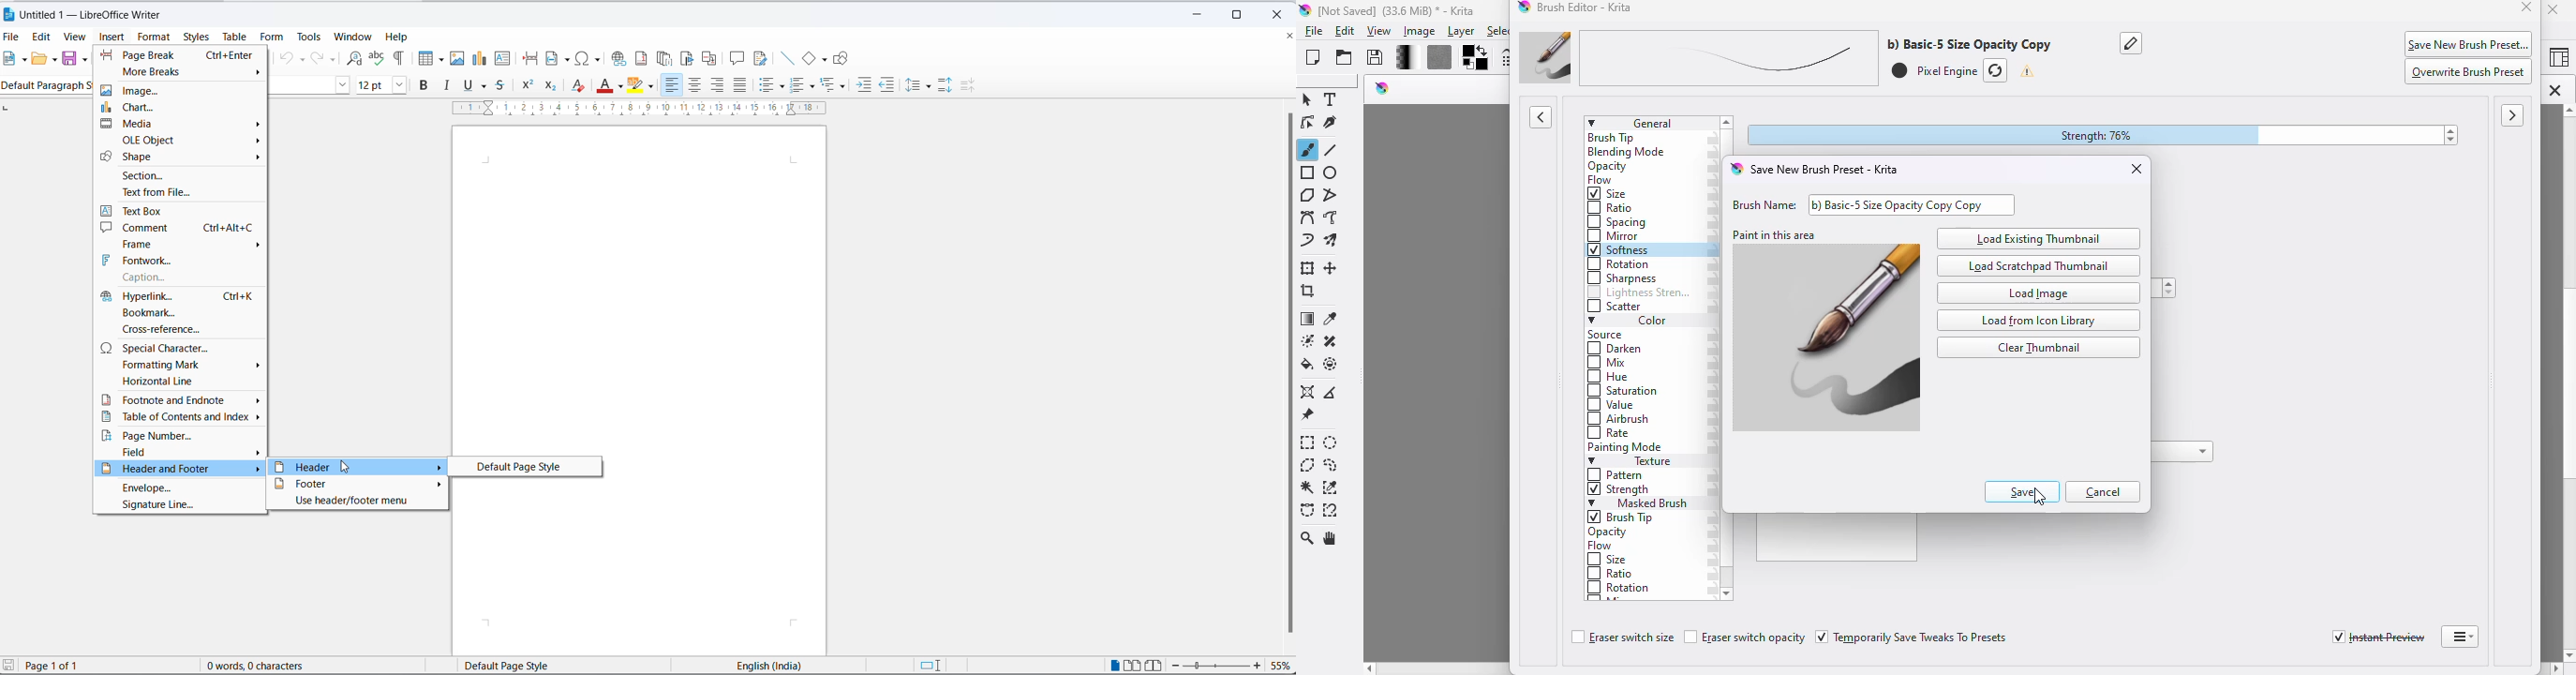 The height and width of the screenshot is (700, 2576). Describe the element at coordinates (786, 59) in the screenshot. I see `insert line` at that location.